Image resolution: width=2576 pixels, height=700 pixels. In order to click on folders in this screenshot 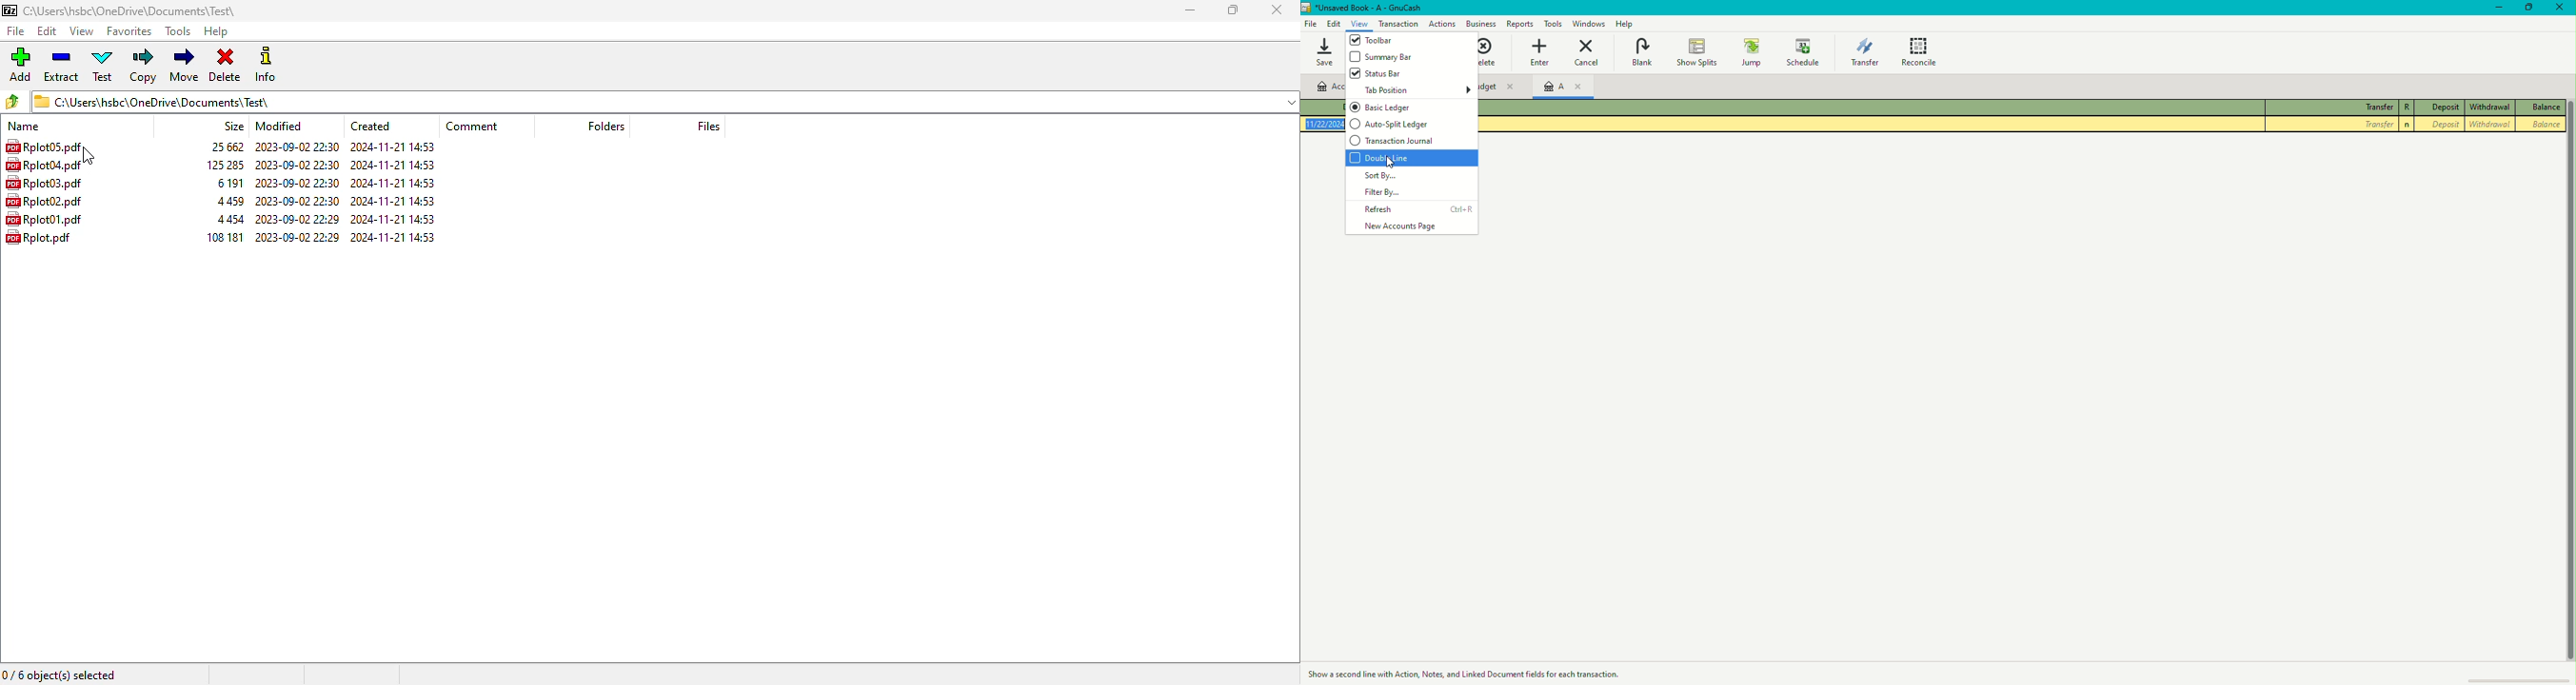, I will do `click(605, 127)`.